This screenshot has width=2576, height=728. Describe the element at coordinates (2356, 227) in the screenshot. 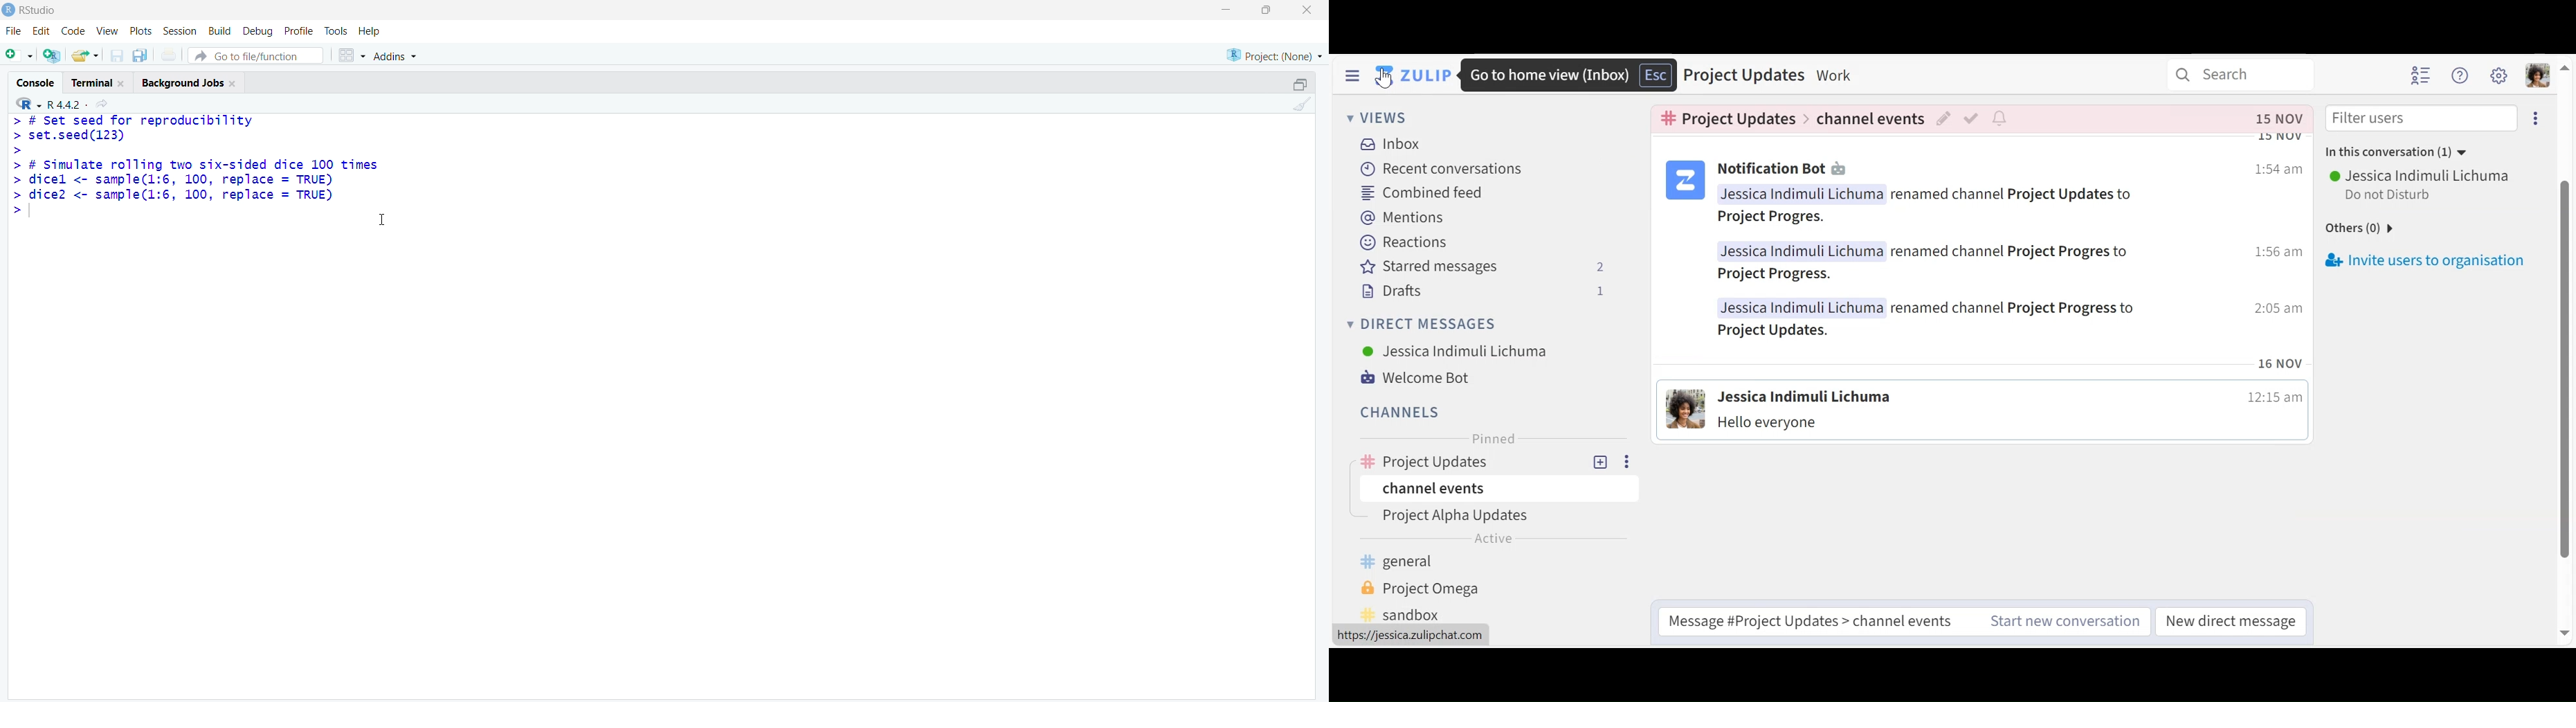

I see `Others (0)` at that location.